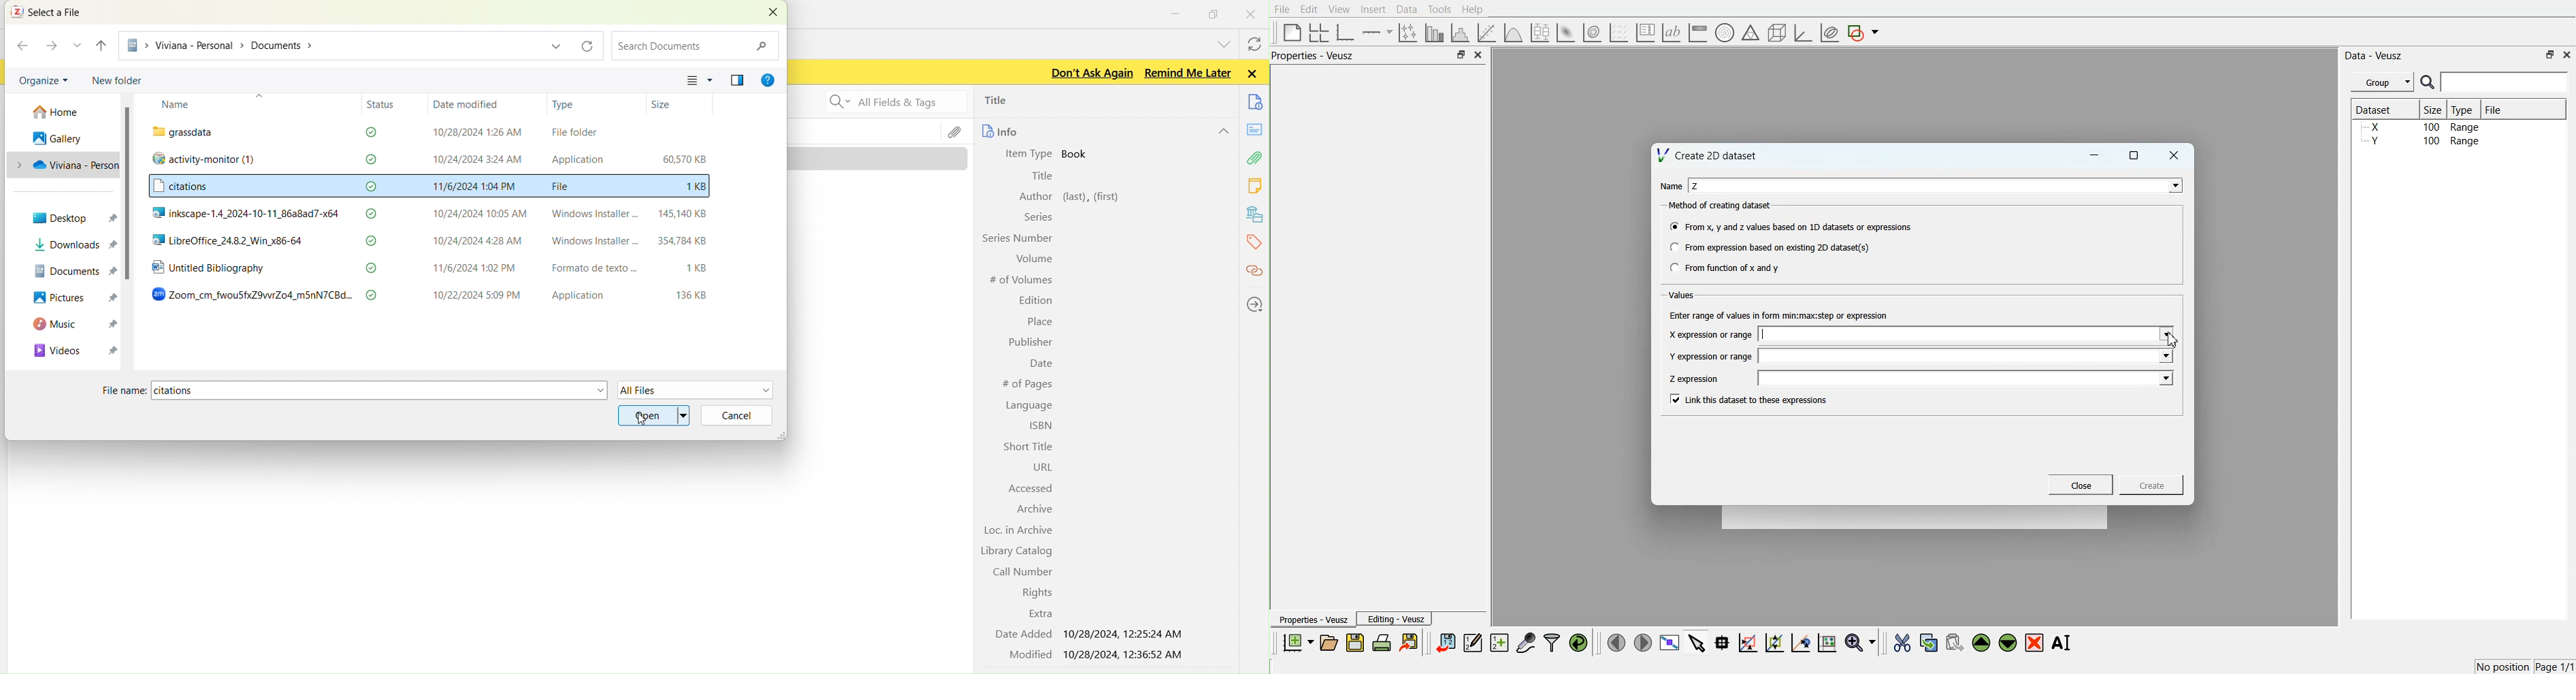  Describe the element at coordinates (1769, 247) in the screenshot. I see `Sl (7 From expression based on existing 2D dataset(s)` at that location.